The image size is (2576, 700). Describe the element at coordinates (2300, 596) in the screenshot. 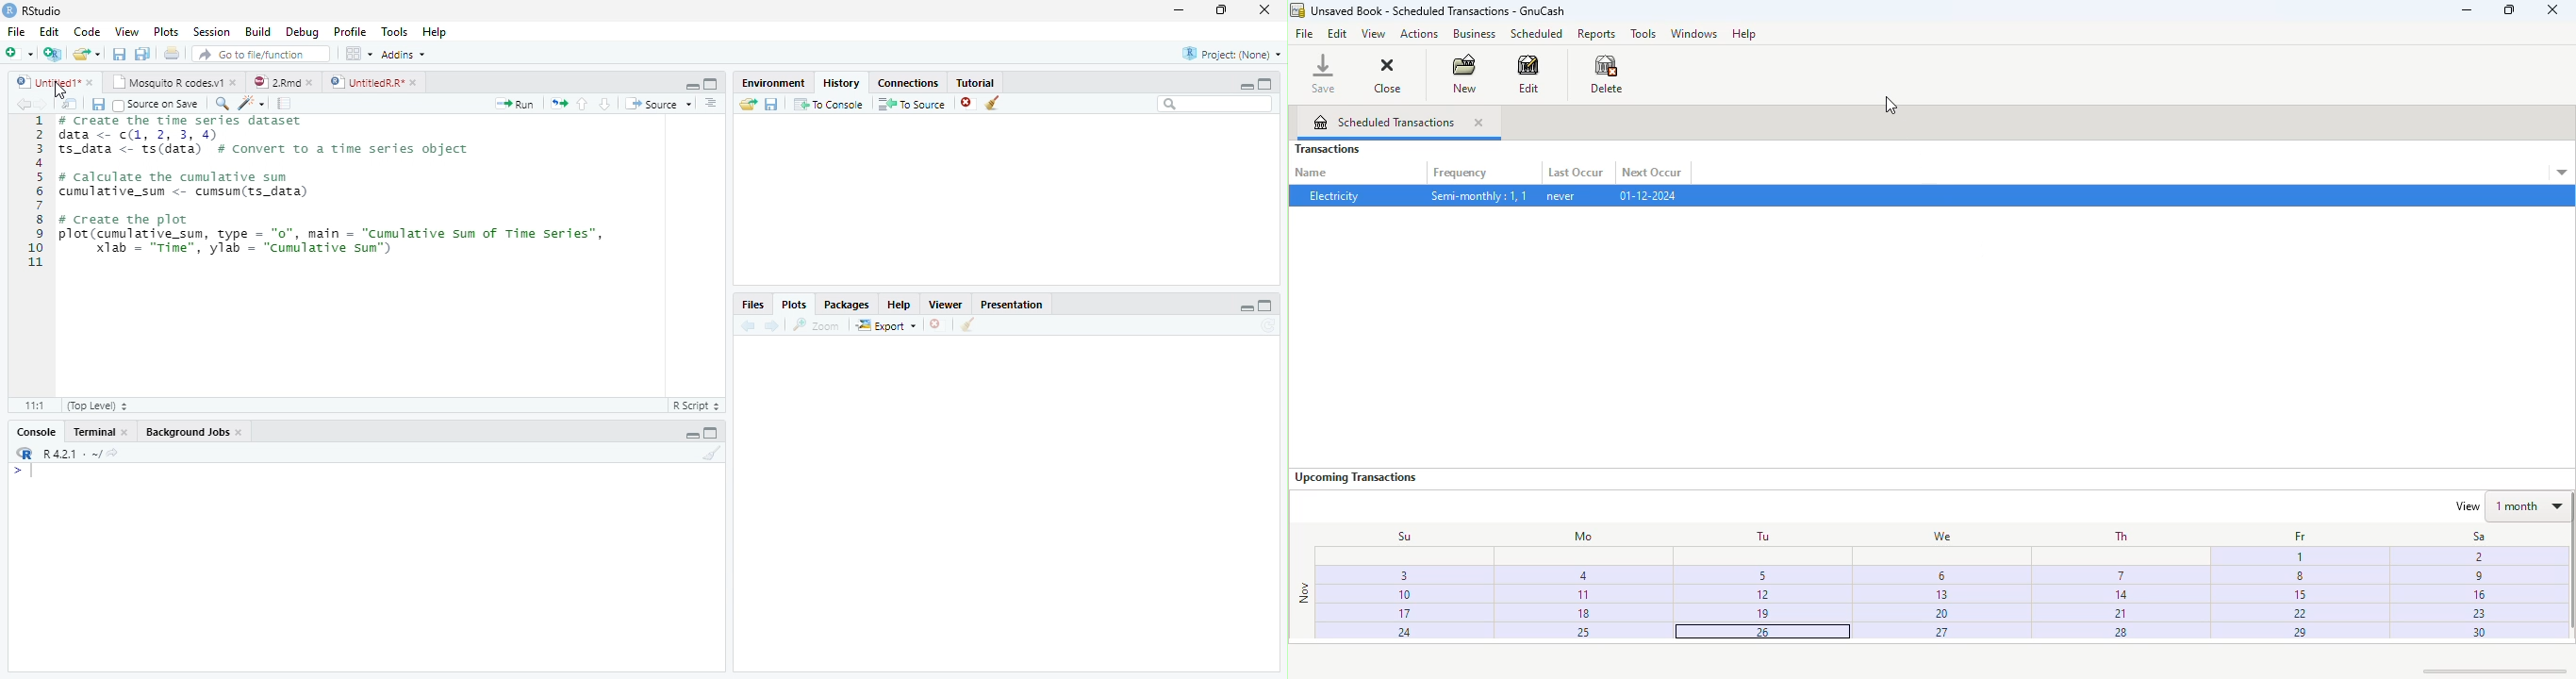

I see `15` at that location.